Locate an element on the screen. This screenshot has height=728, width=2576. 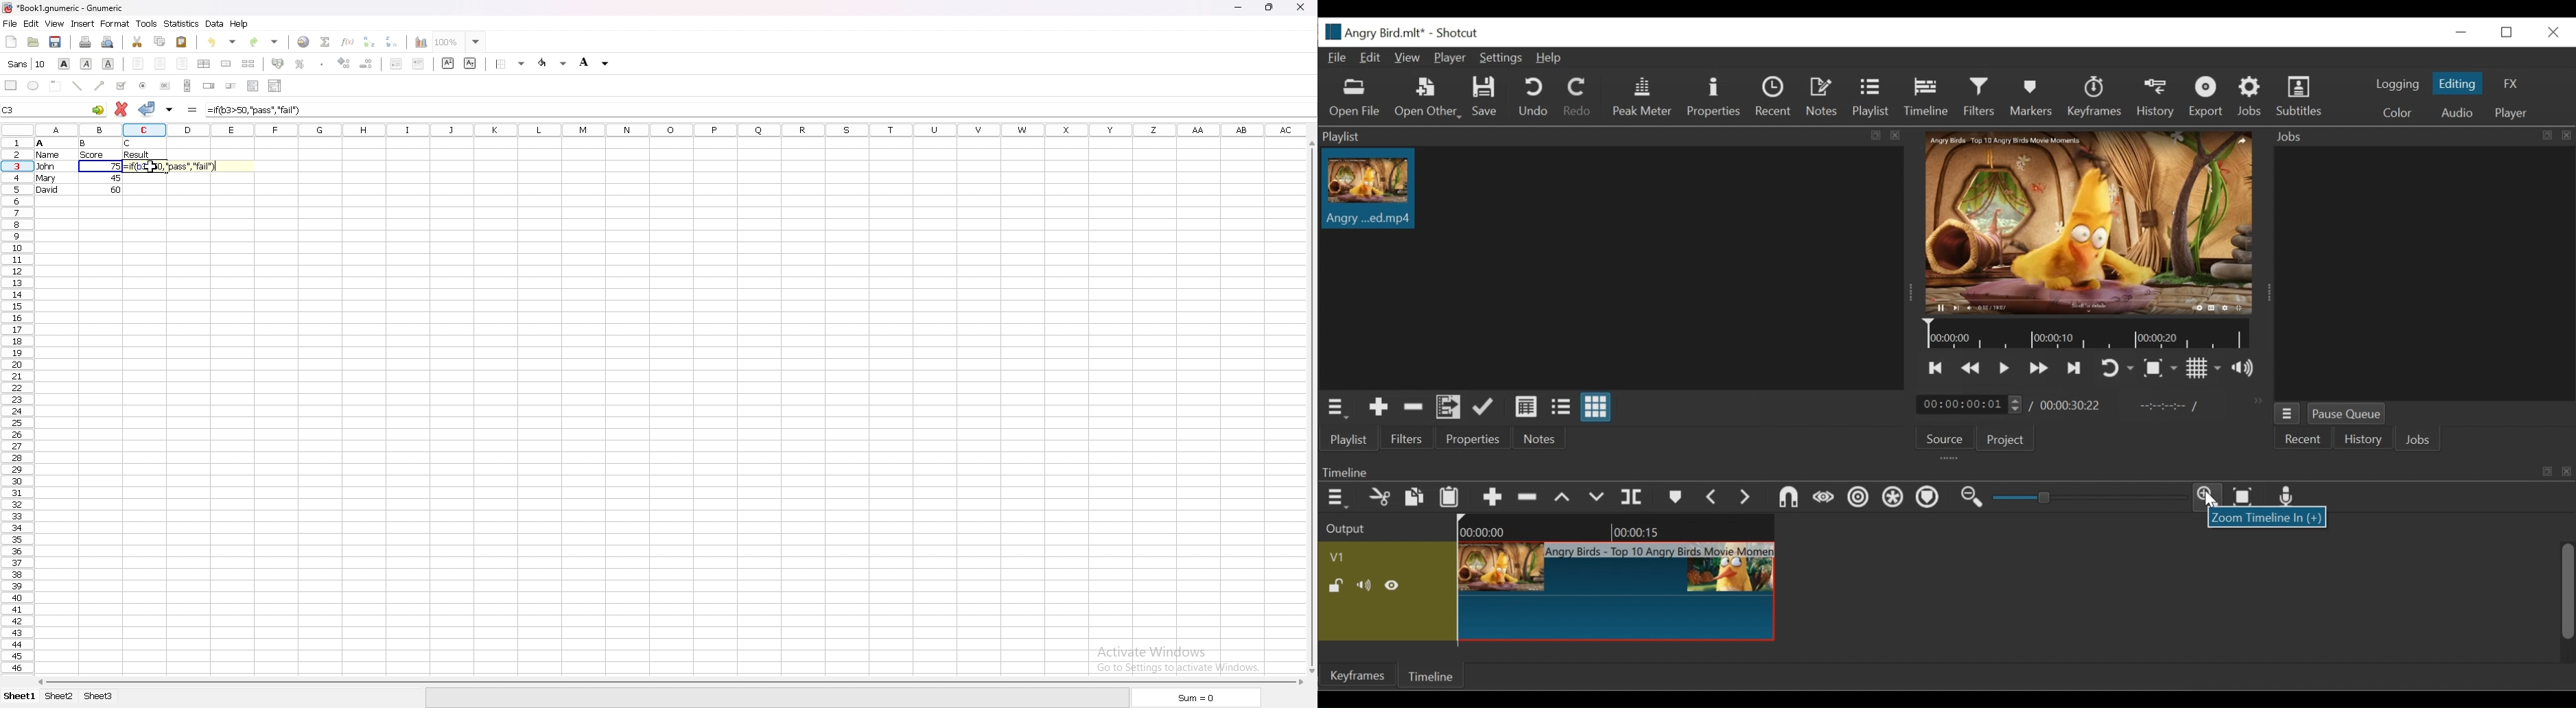
Redo is located at coordinates (1578, 98).